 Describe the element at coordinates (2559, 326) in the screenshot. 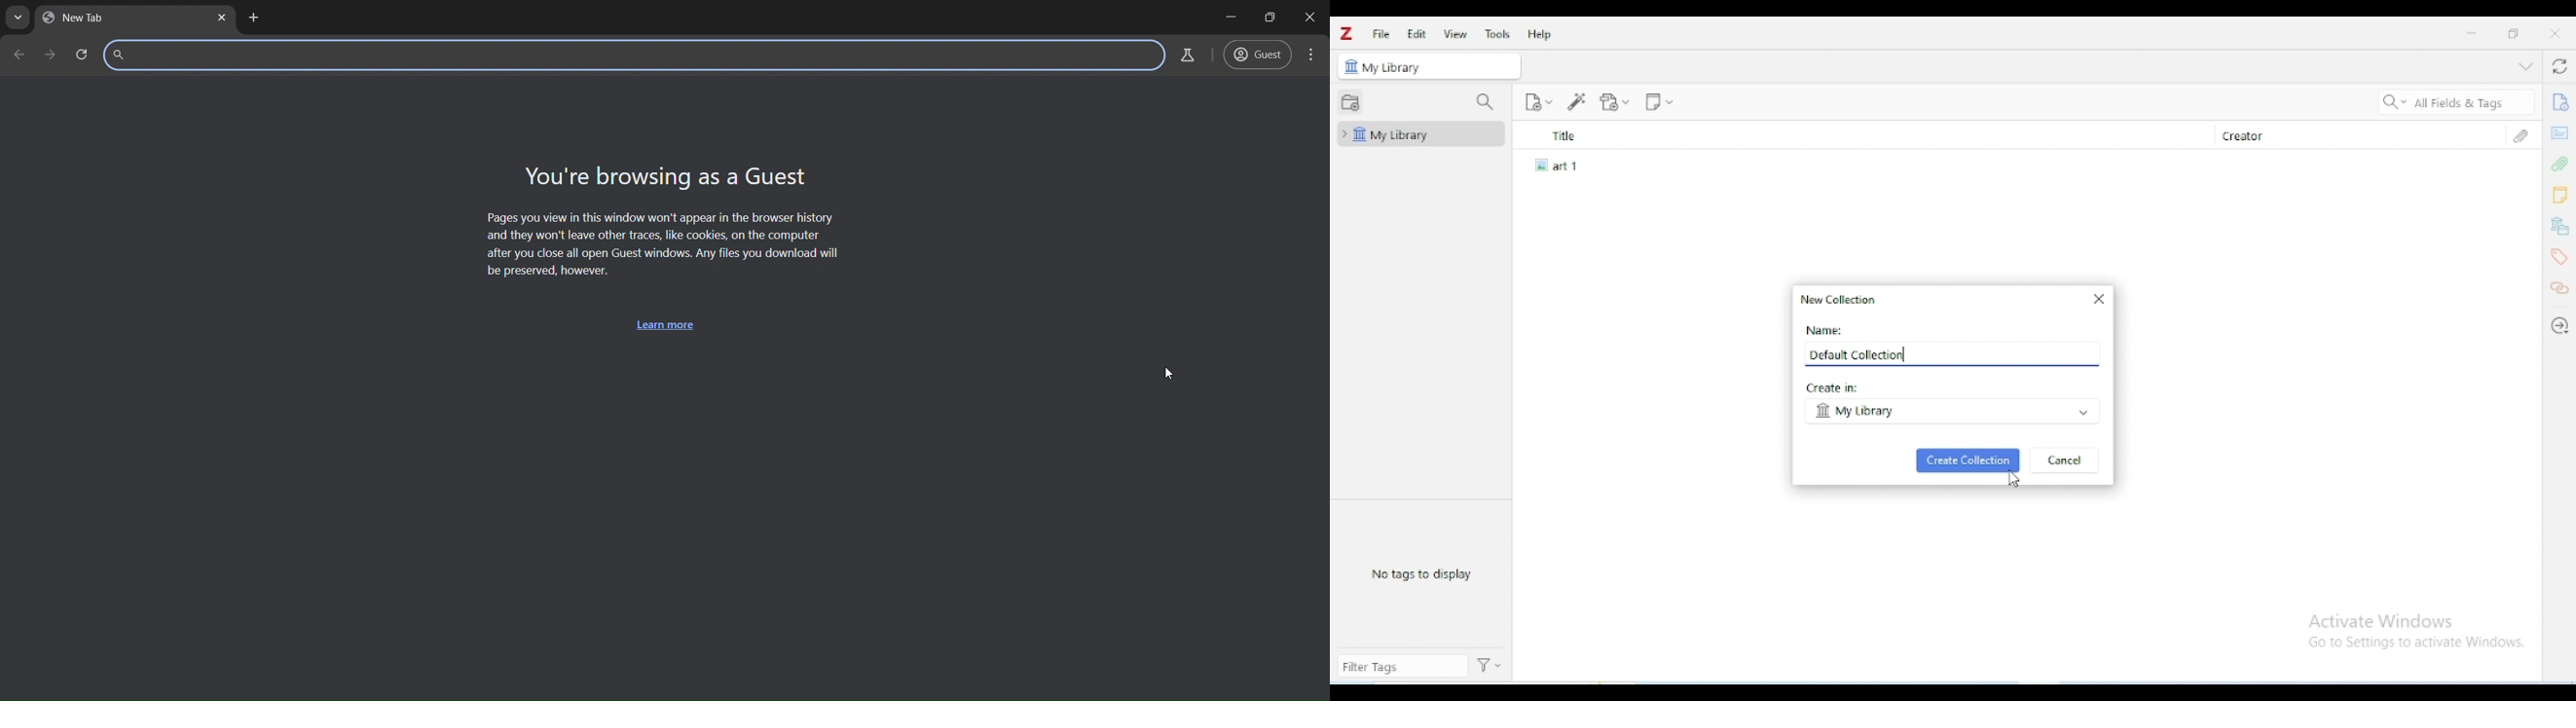

I see `locate` at that location.